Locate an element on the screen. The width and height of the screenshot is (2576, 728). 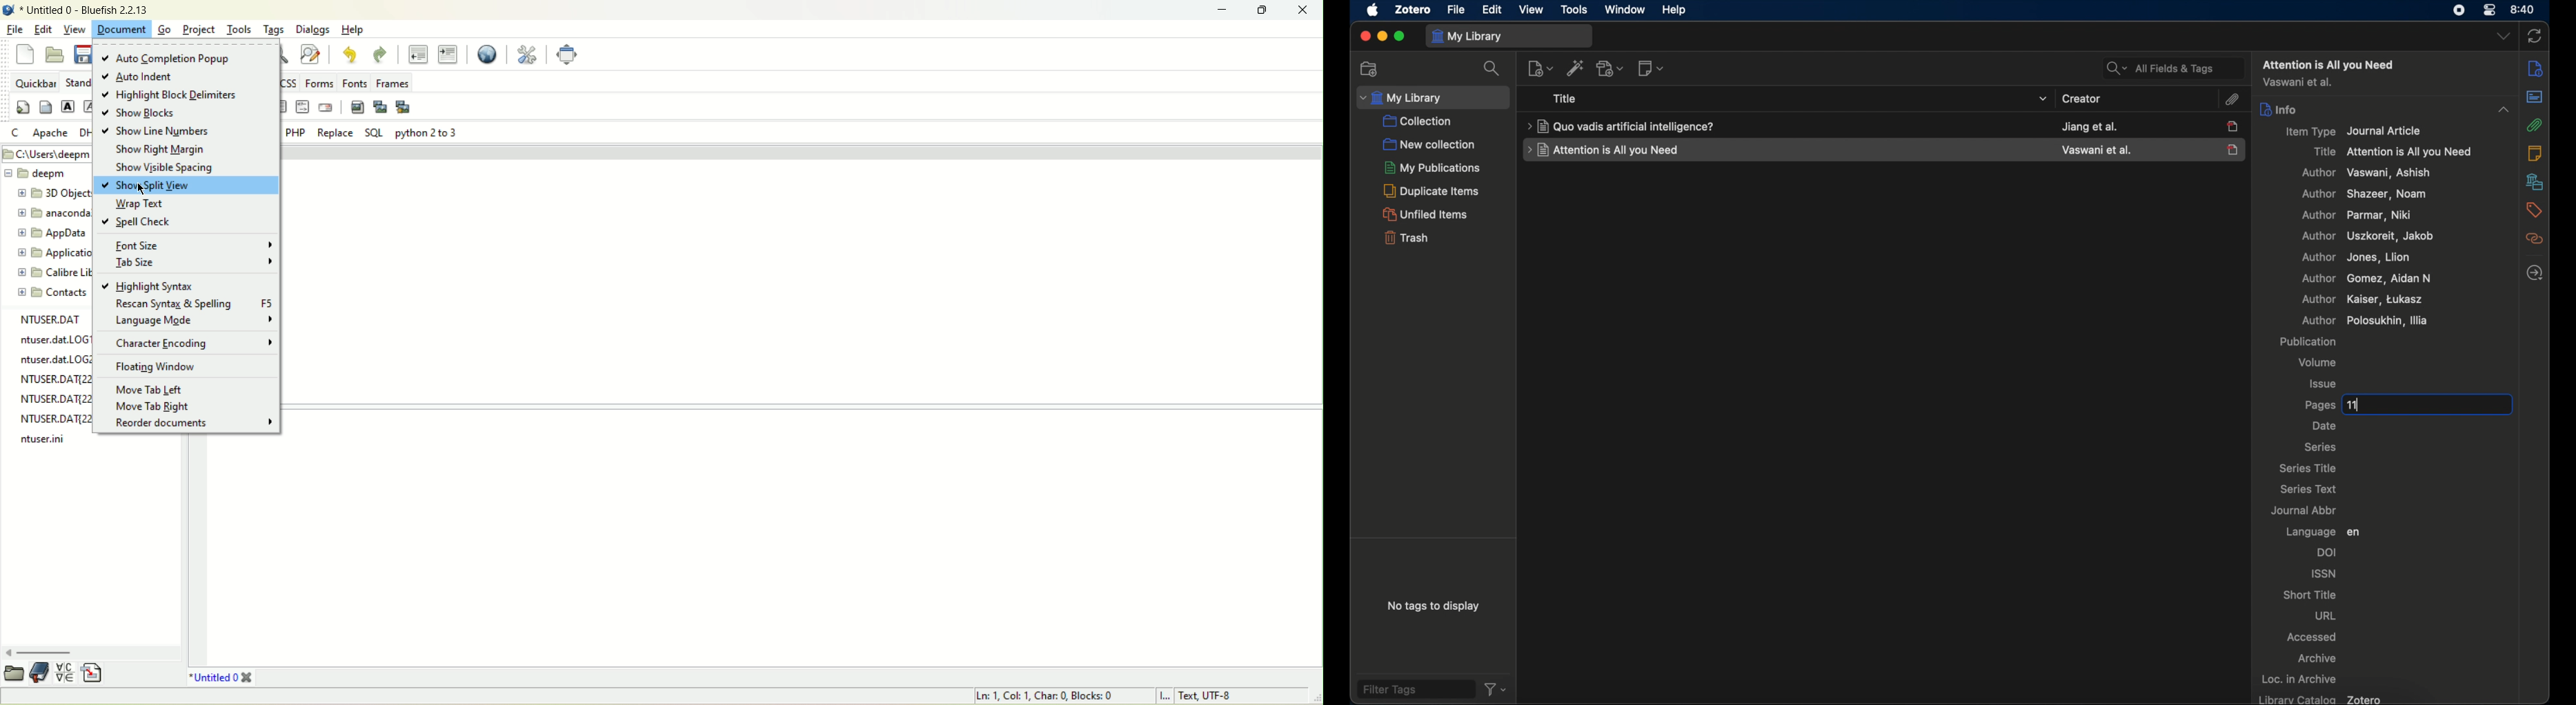
highlight block delimiters is located at coordinates (170, 96).